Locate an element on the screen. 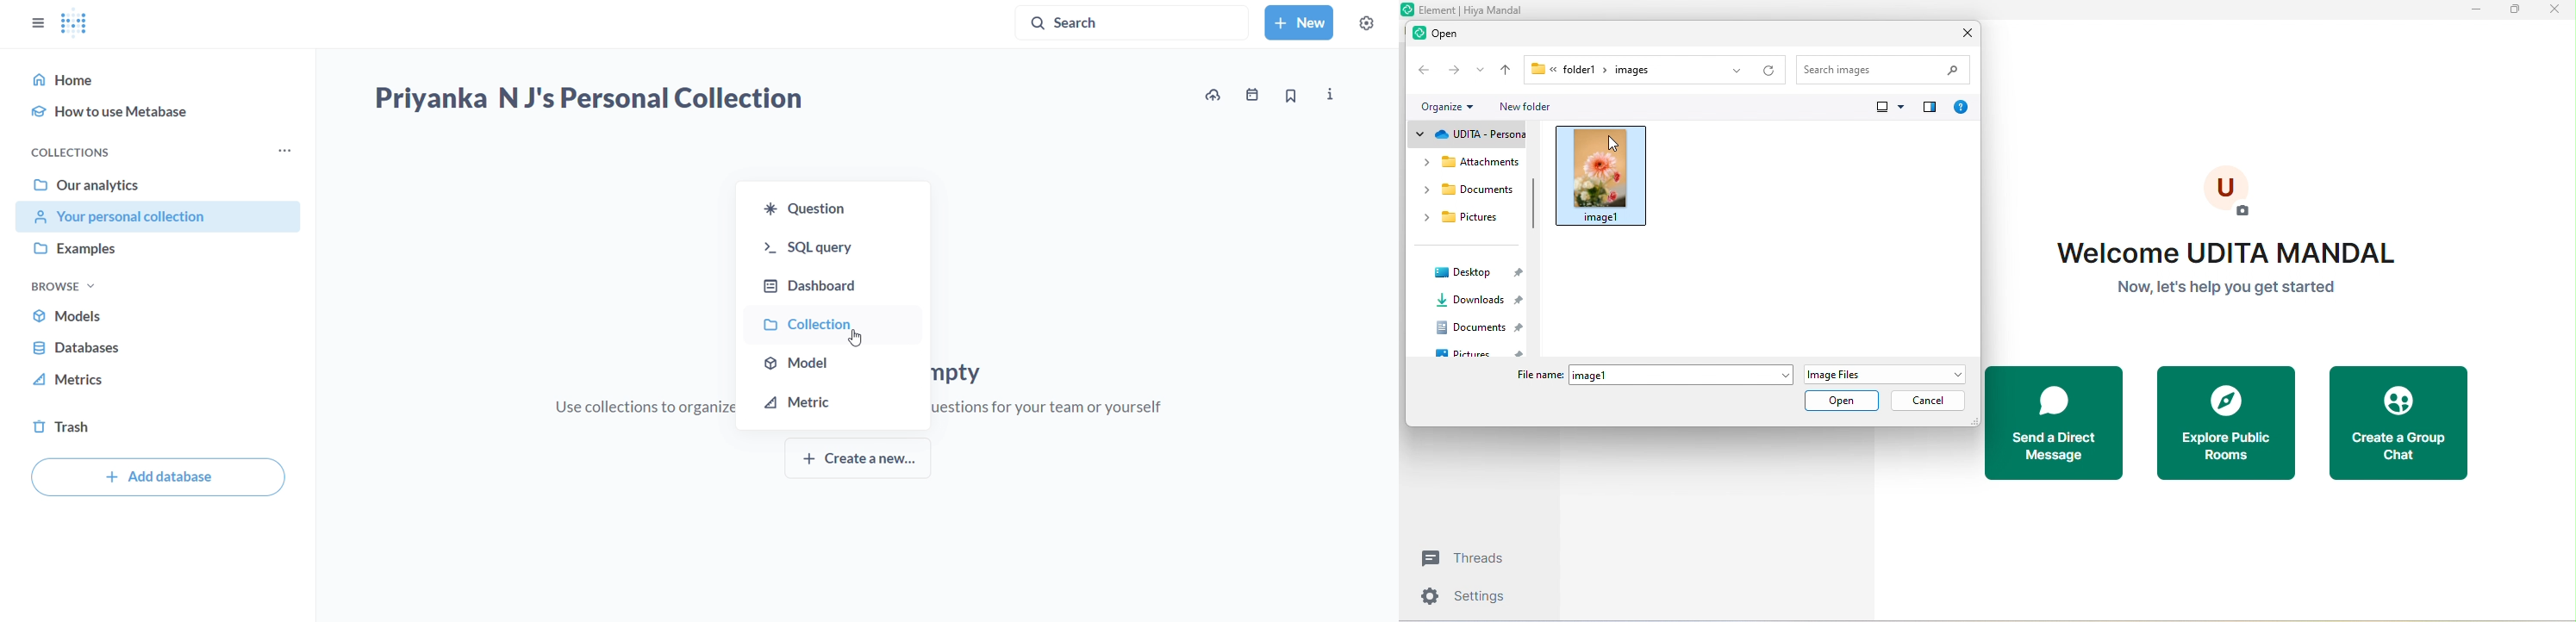  udita is located at coordinates (1471, 134).